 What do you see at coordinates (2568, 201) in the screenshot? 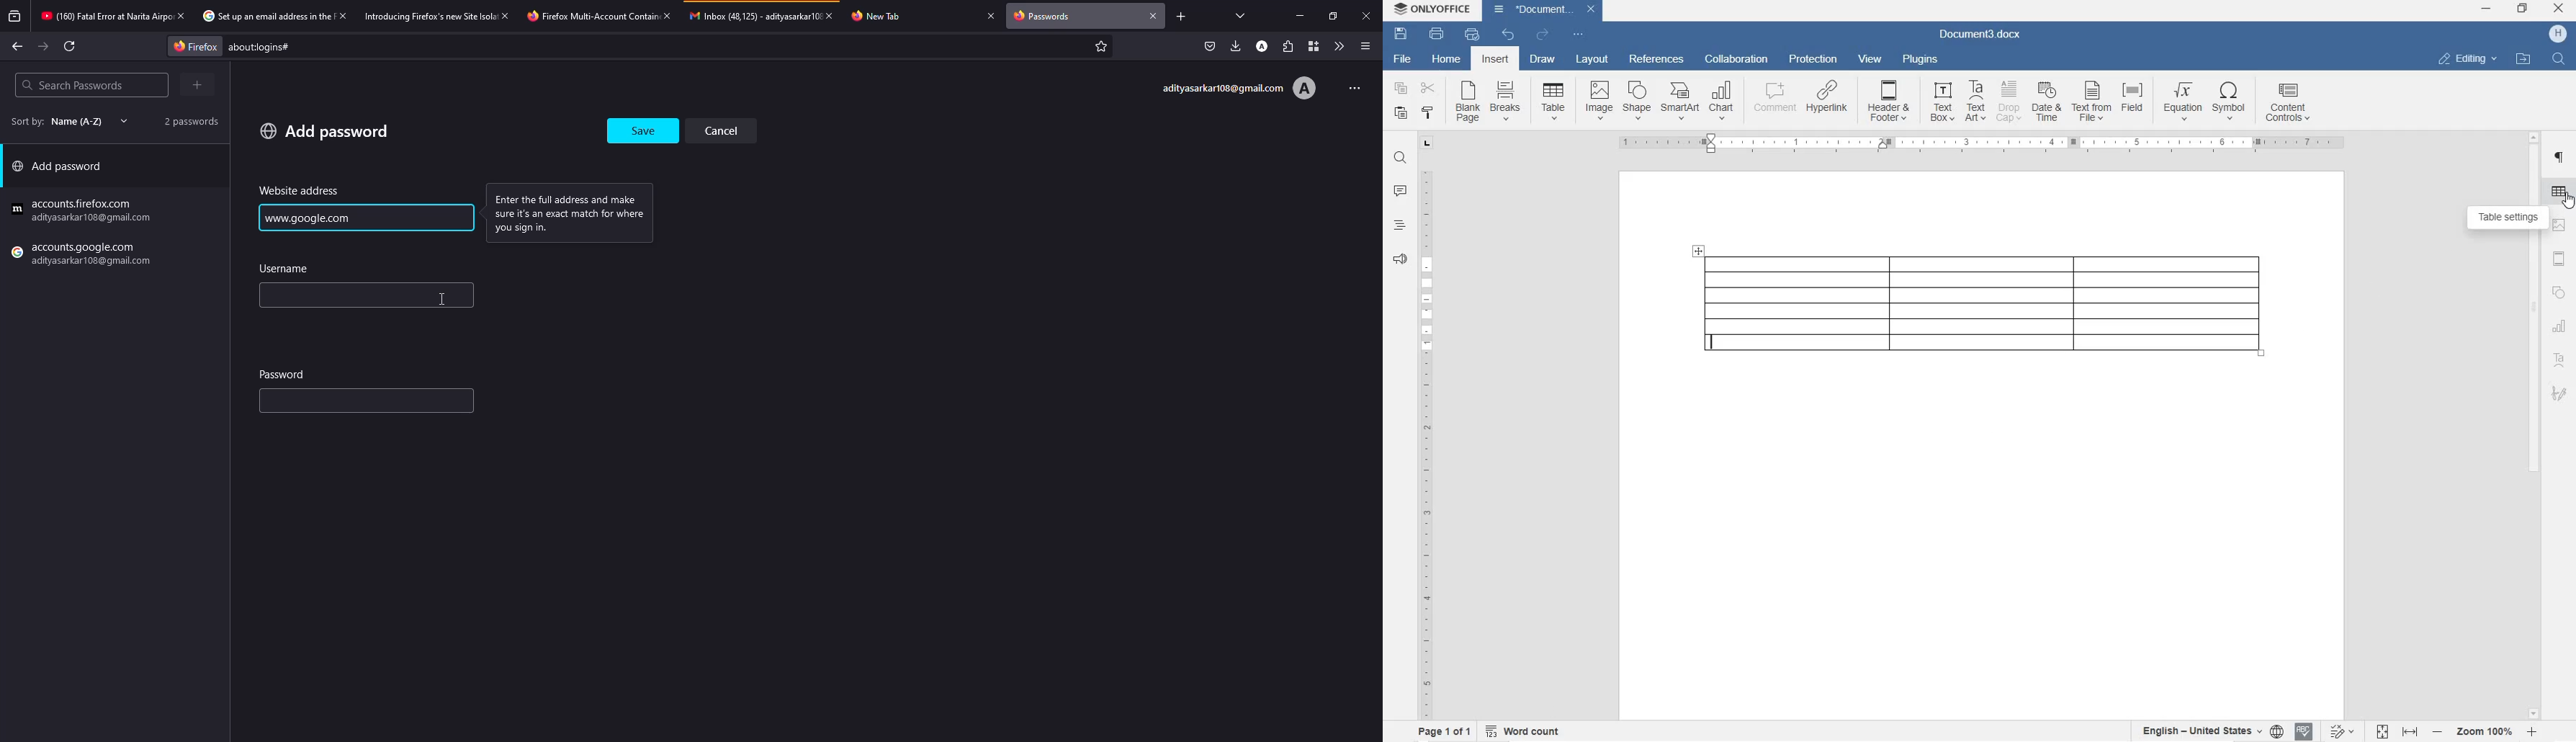
I see `CURSOR` at bounding box center [2568, 201].